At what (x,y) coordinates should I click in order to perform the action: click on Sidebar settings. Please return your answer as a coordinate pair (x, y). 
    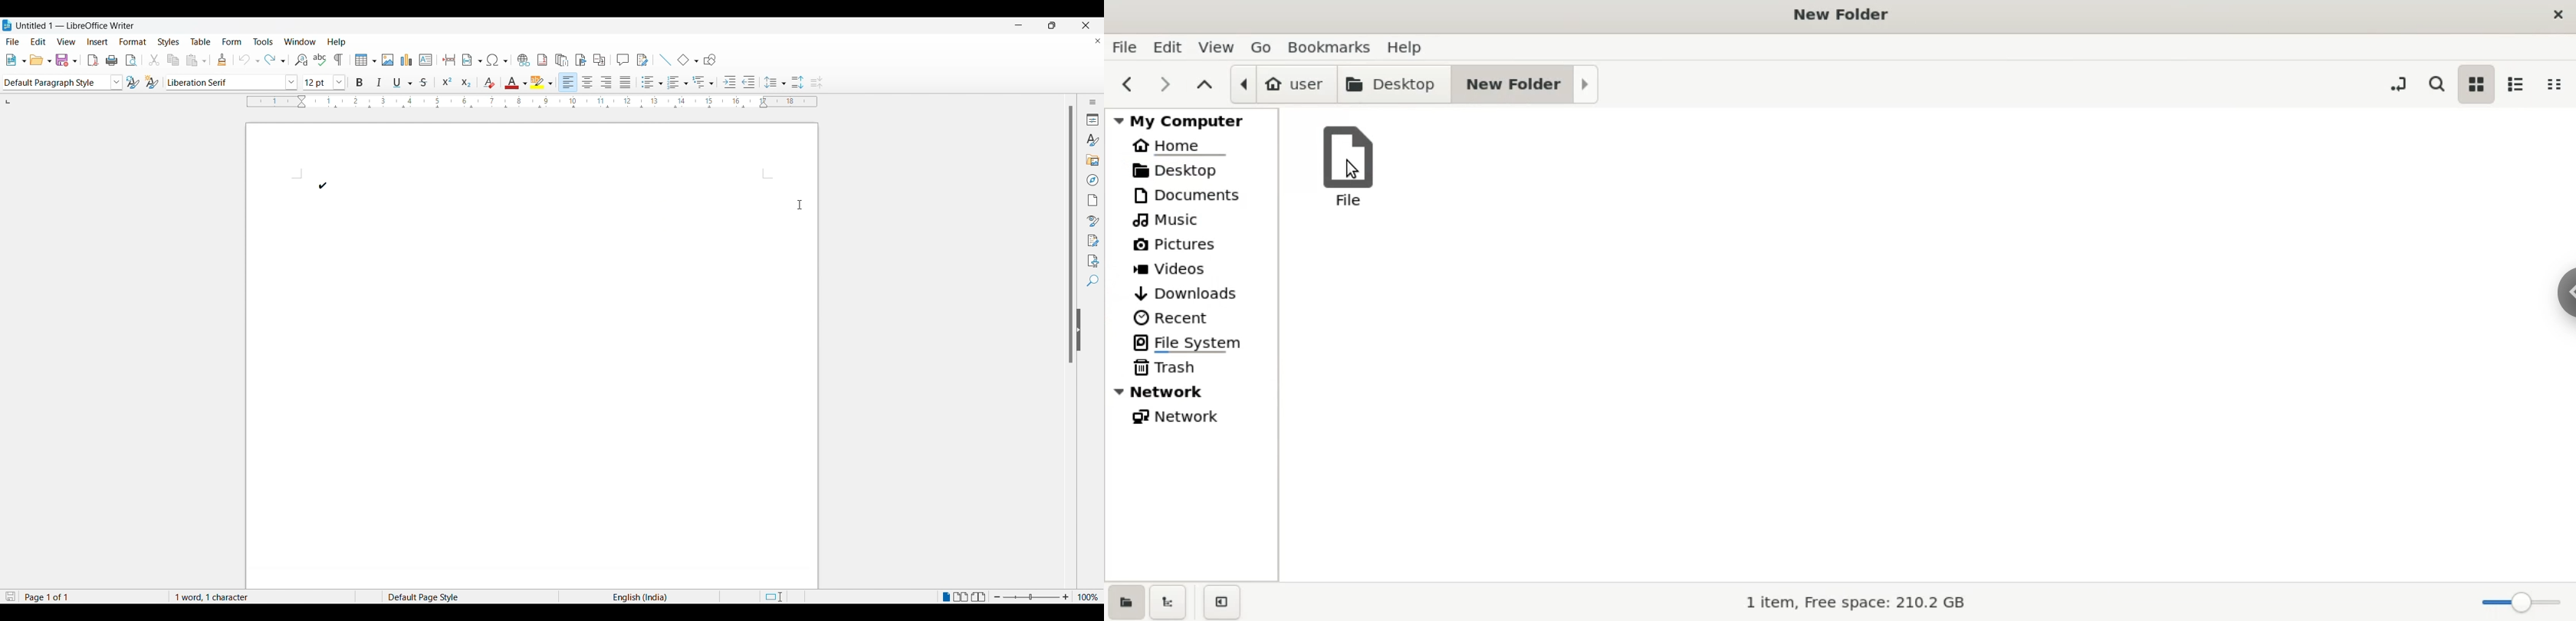
    Looking at the image, I should click on (1091, 100).